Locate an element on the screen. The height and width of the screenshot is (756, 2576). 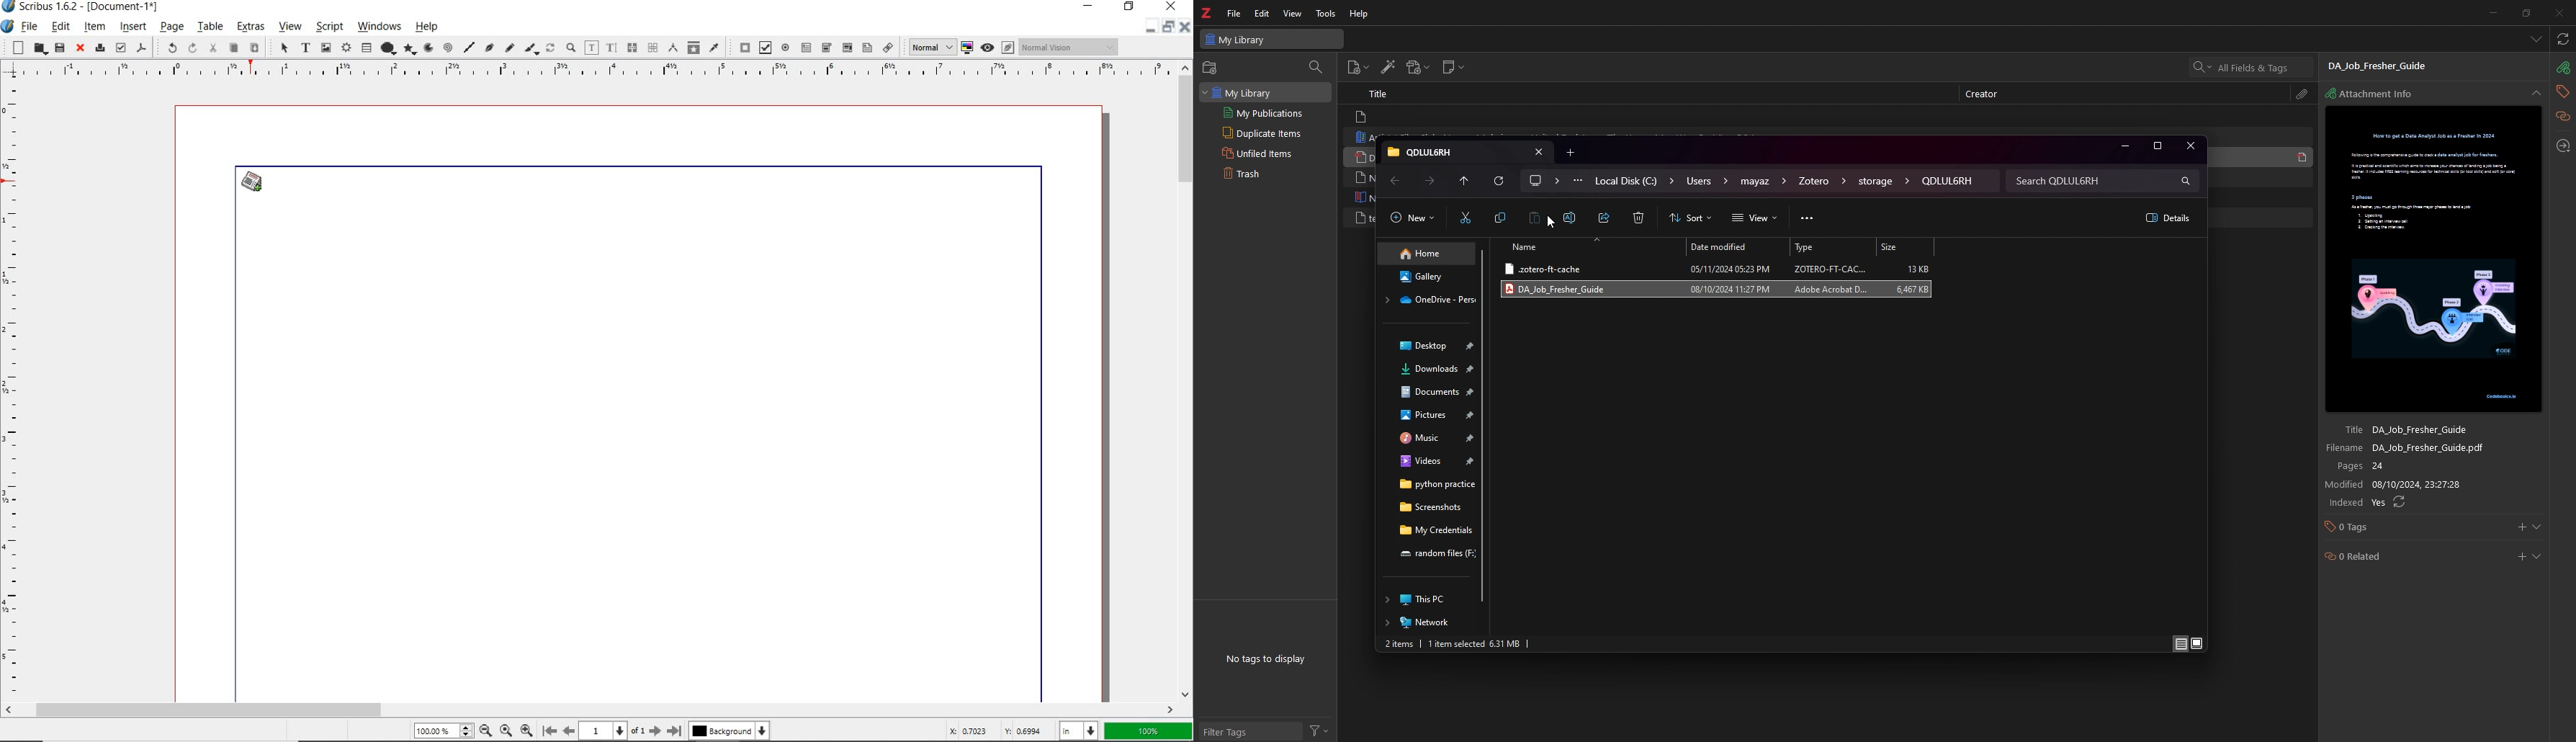
open is located at coordinates (39, 48).